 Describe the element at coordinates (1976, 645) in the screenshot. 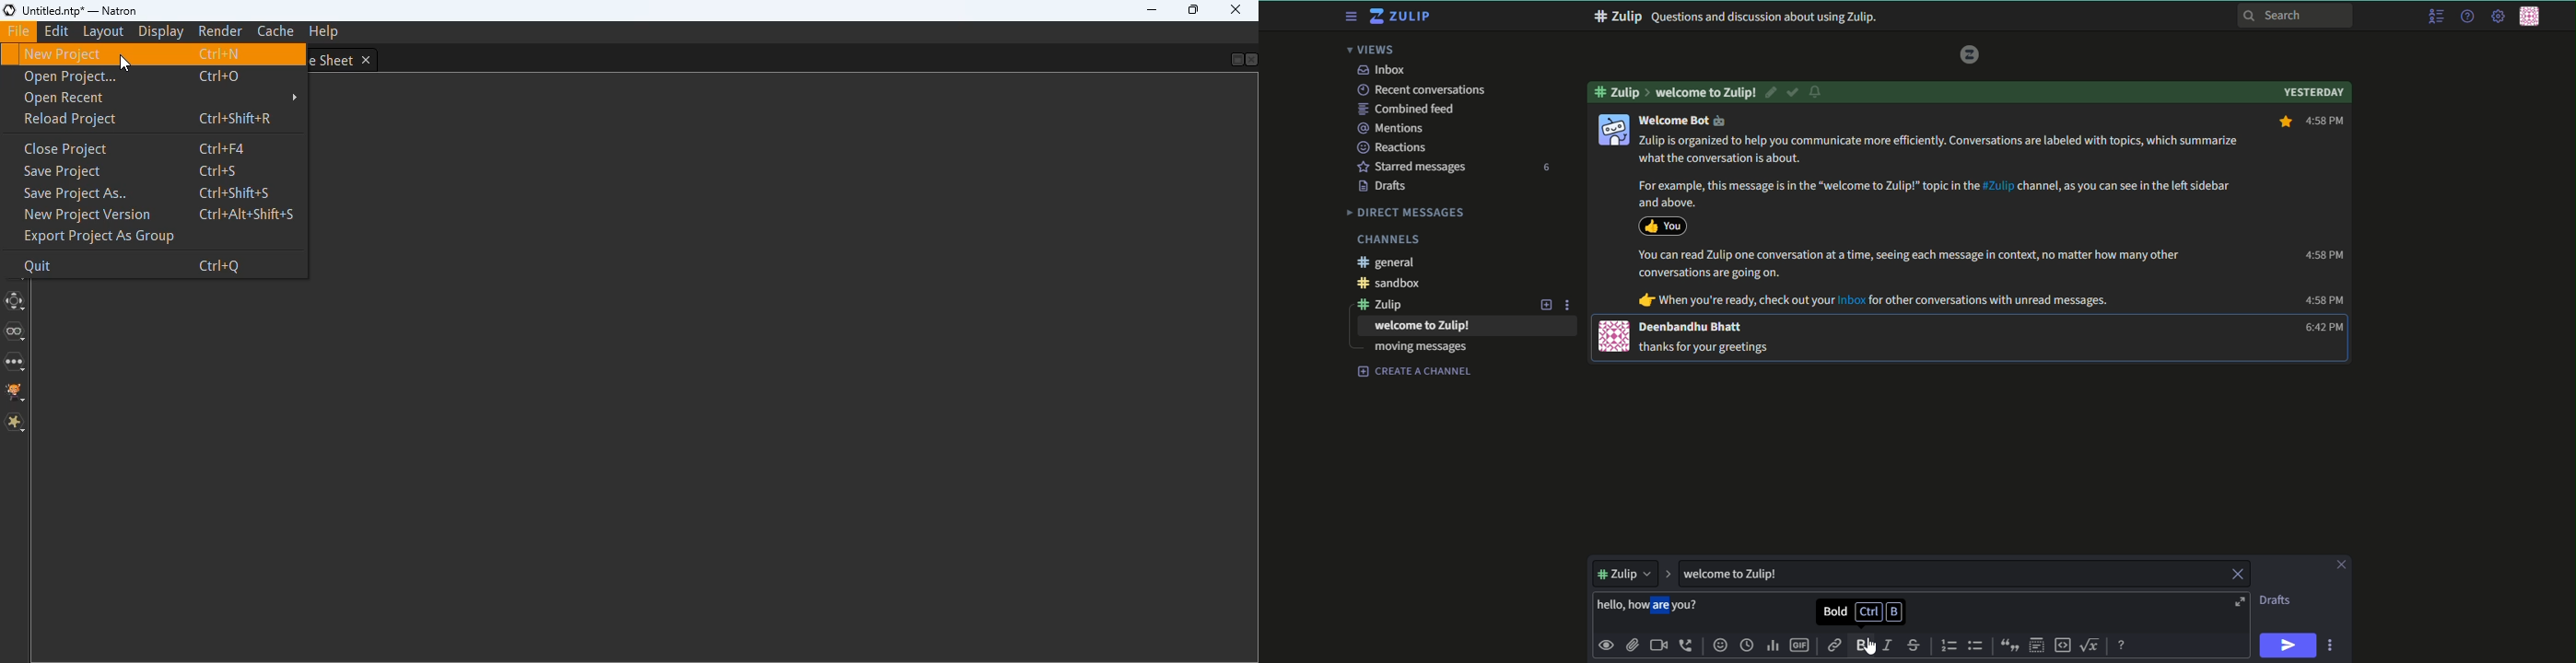

I see `bulleted list` at that location.